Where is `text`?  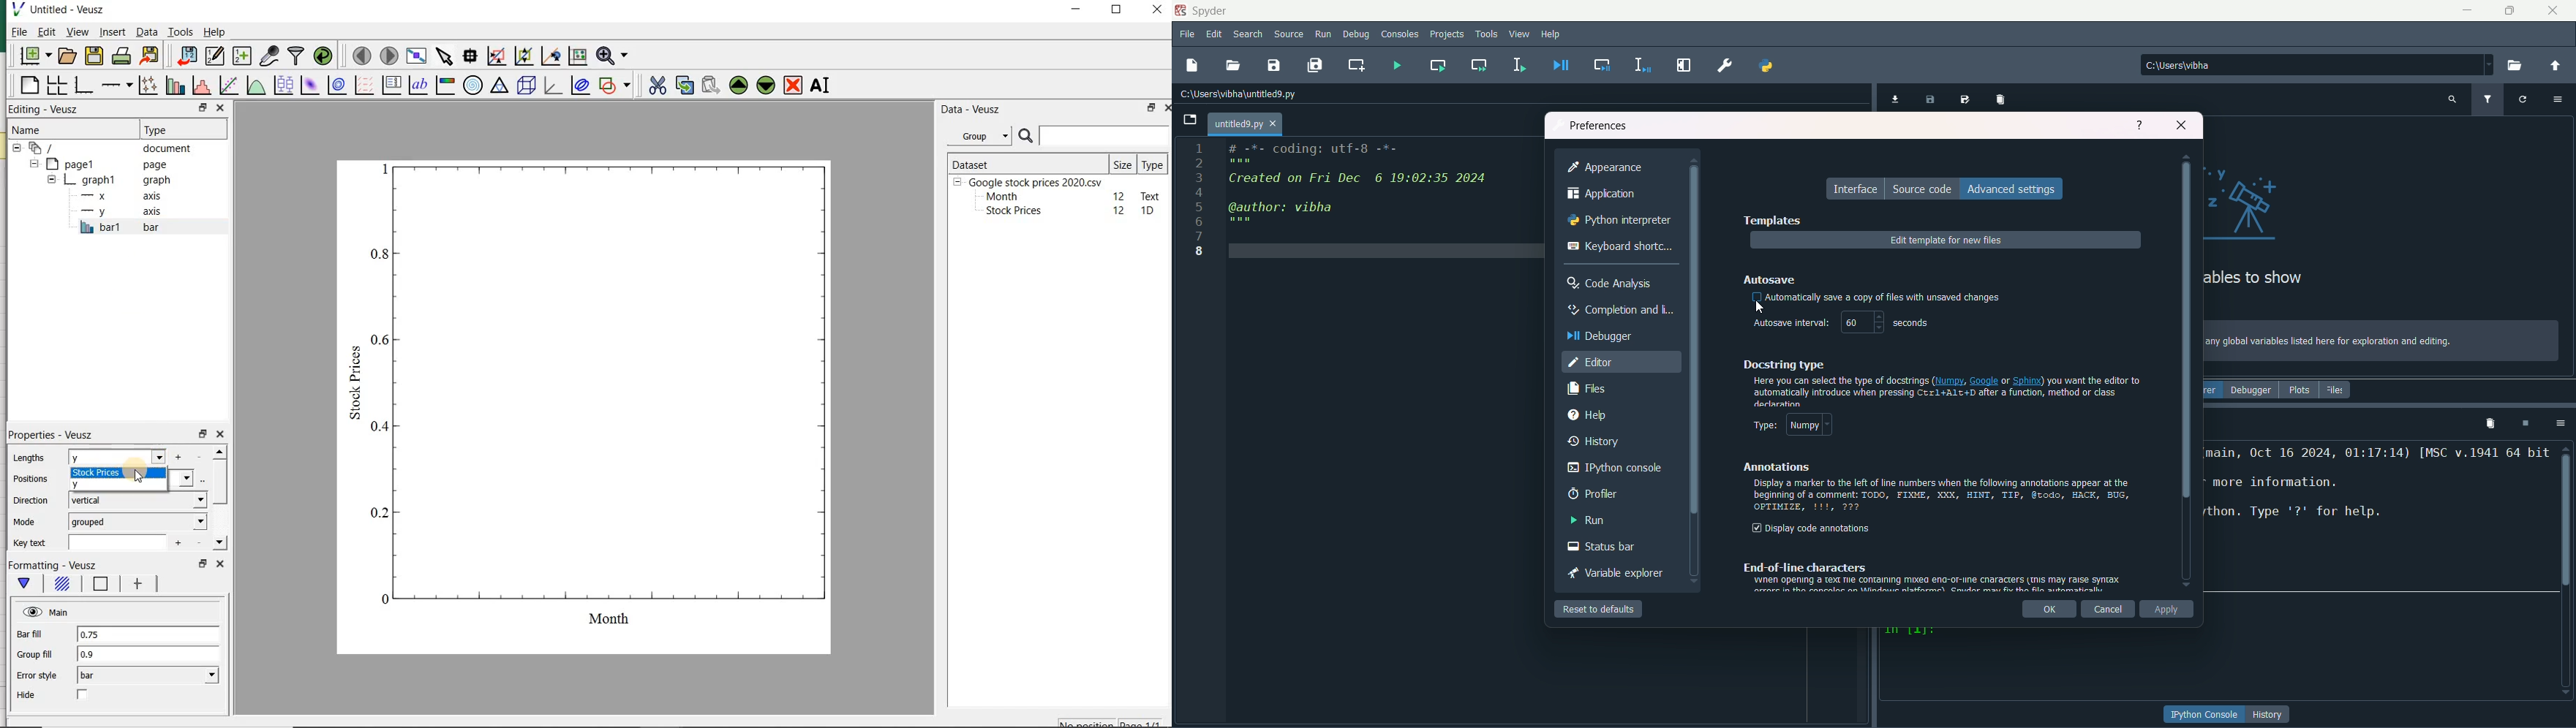
text is located at coordinates (2377, 517).